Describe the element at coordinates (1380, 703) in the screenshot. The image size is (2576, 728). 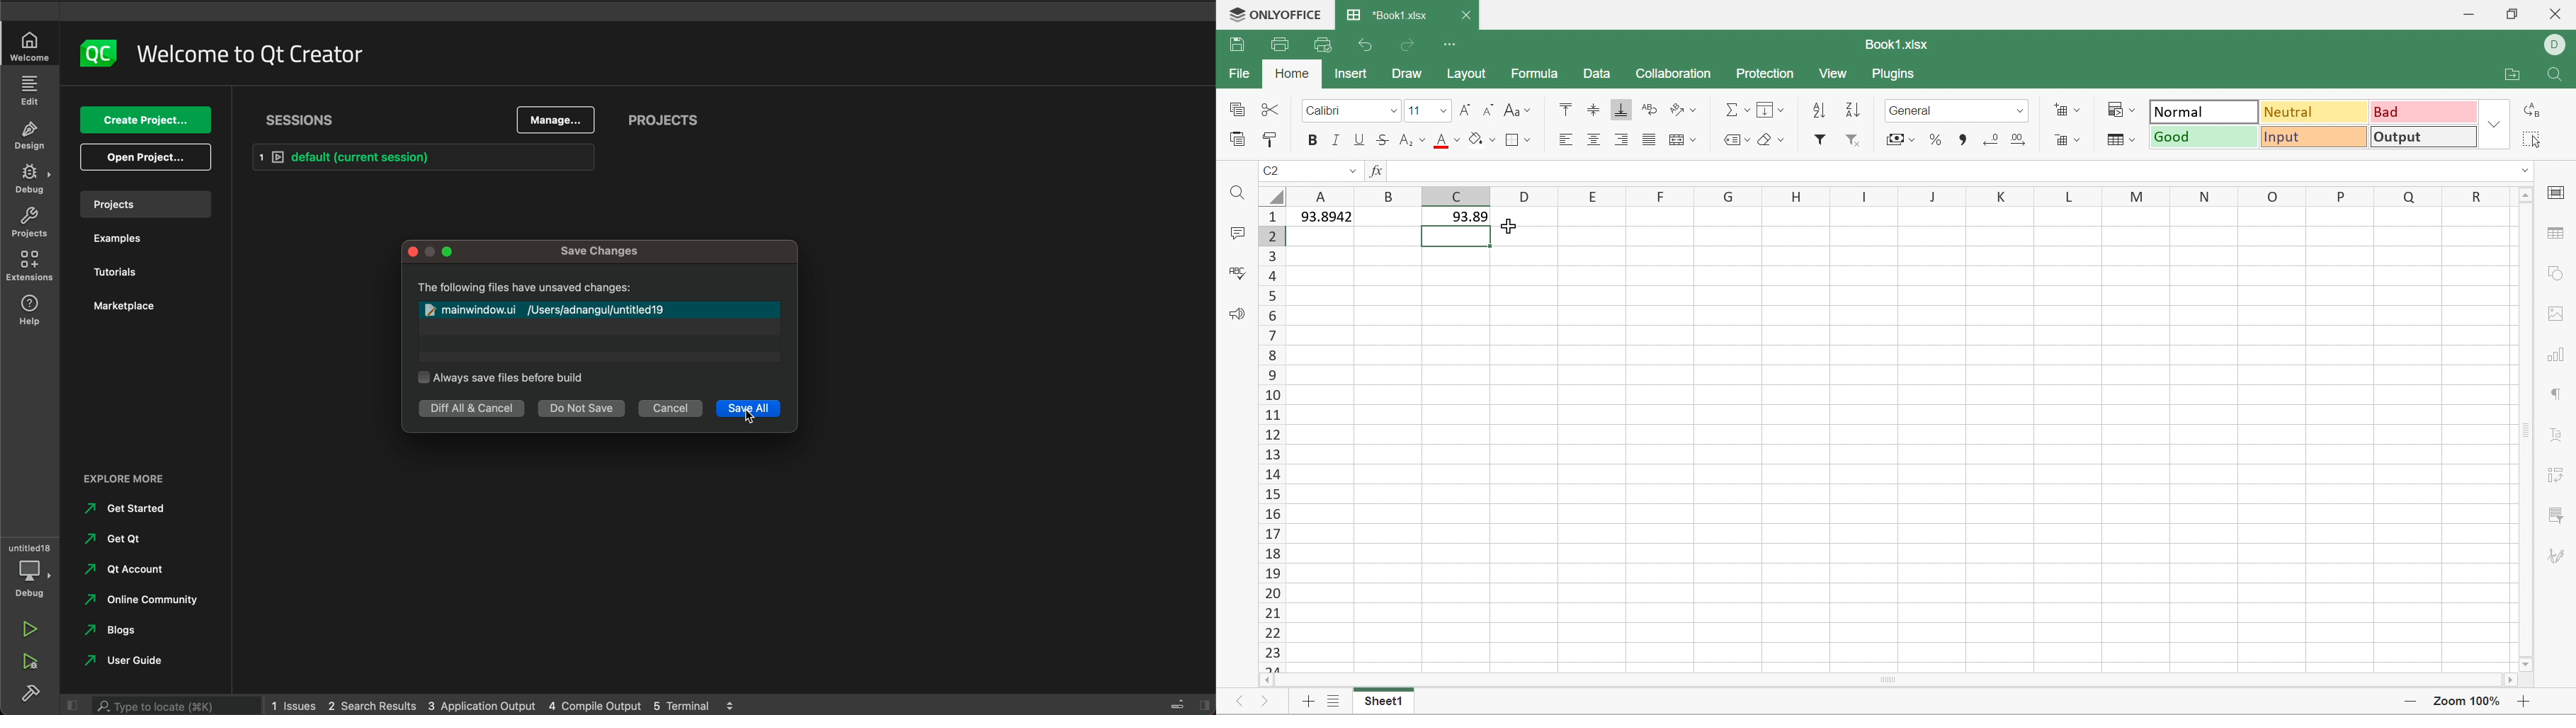
I see `Sheet1` at that location.